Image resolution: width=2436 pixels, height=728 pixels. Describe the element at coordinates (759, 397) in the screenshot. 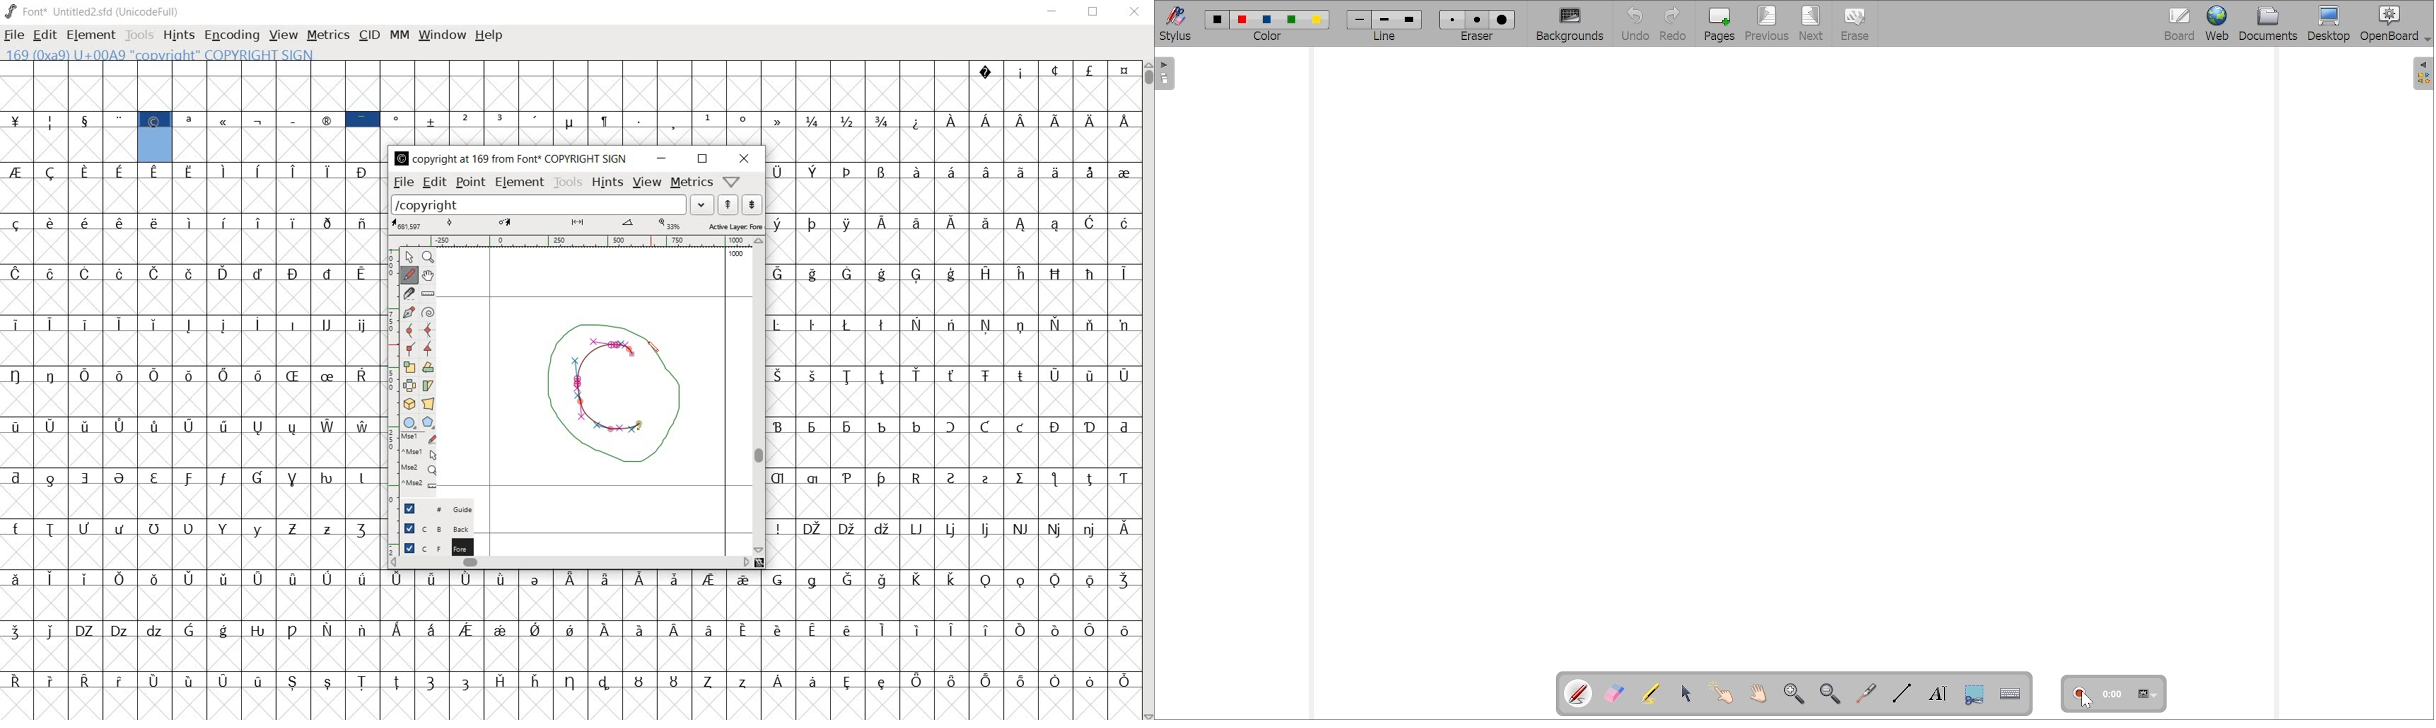

I see `scrollbar` at that location.